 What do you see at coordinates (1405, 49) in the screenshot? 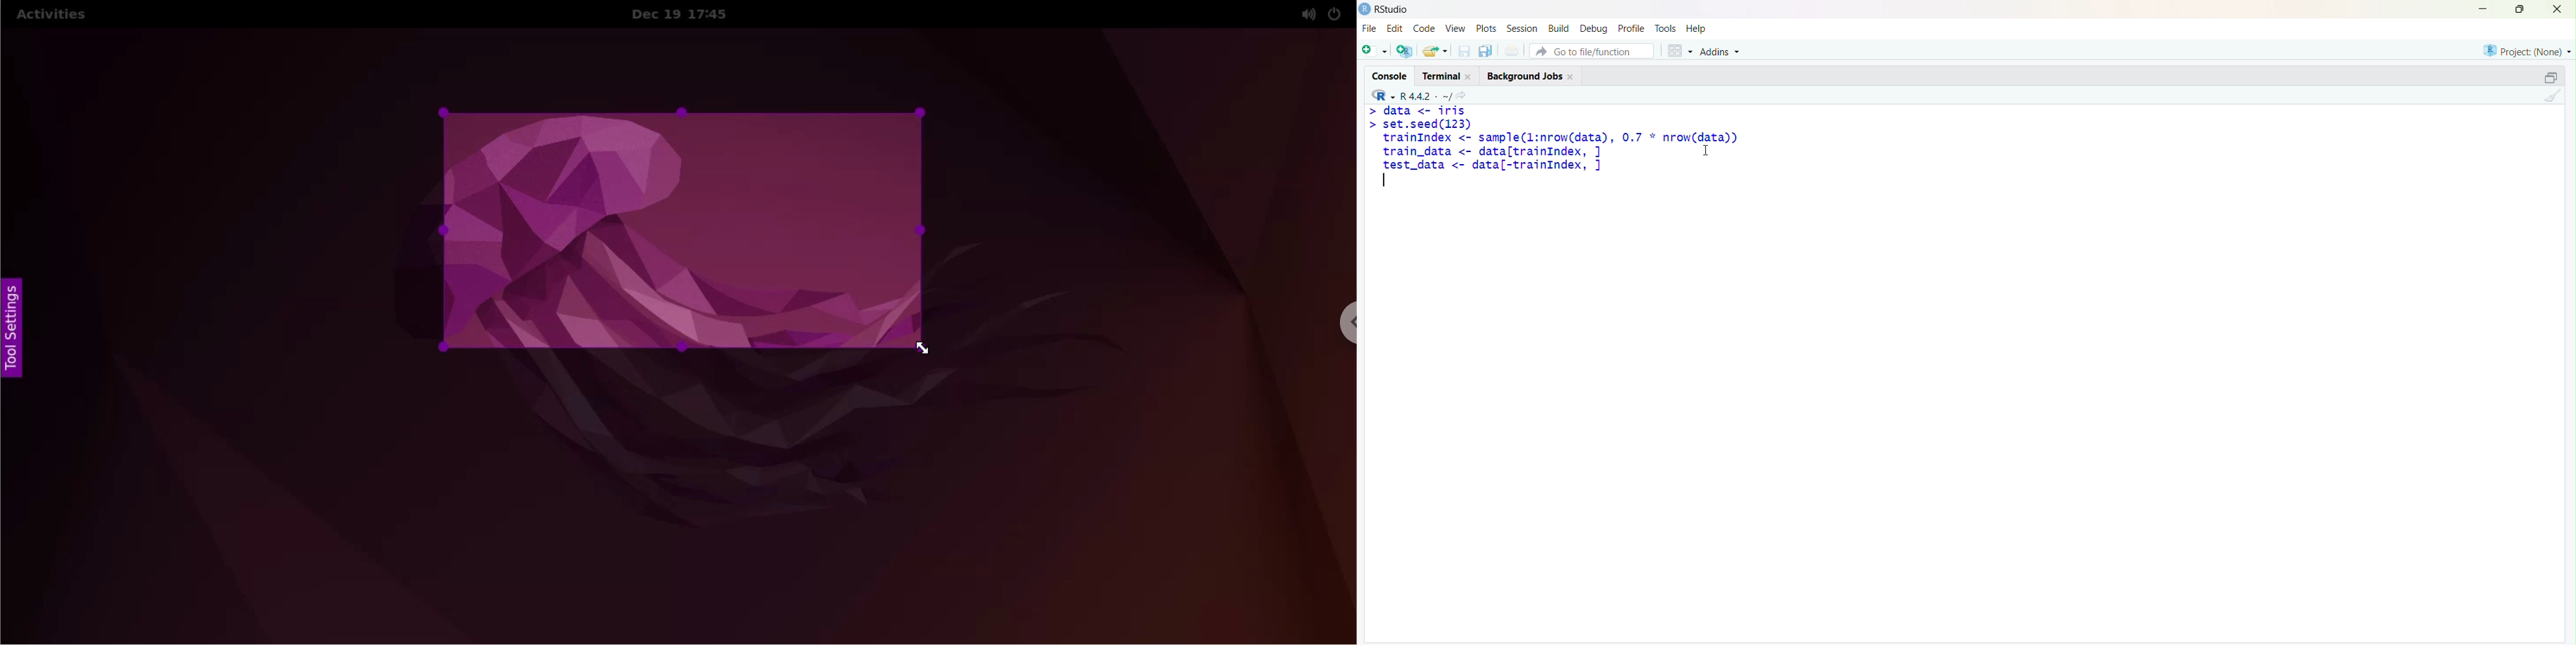
I see `Create a project` at bounding box center [1405, 49].